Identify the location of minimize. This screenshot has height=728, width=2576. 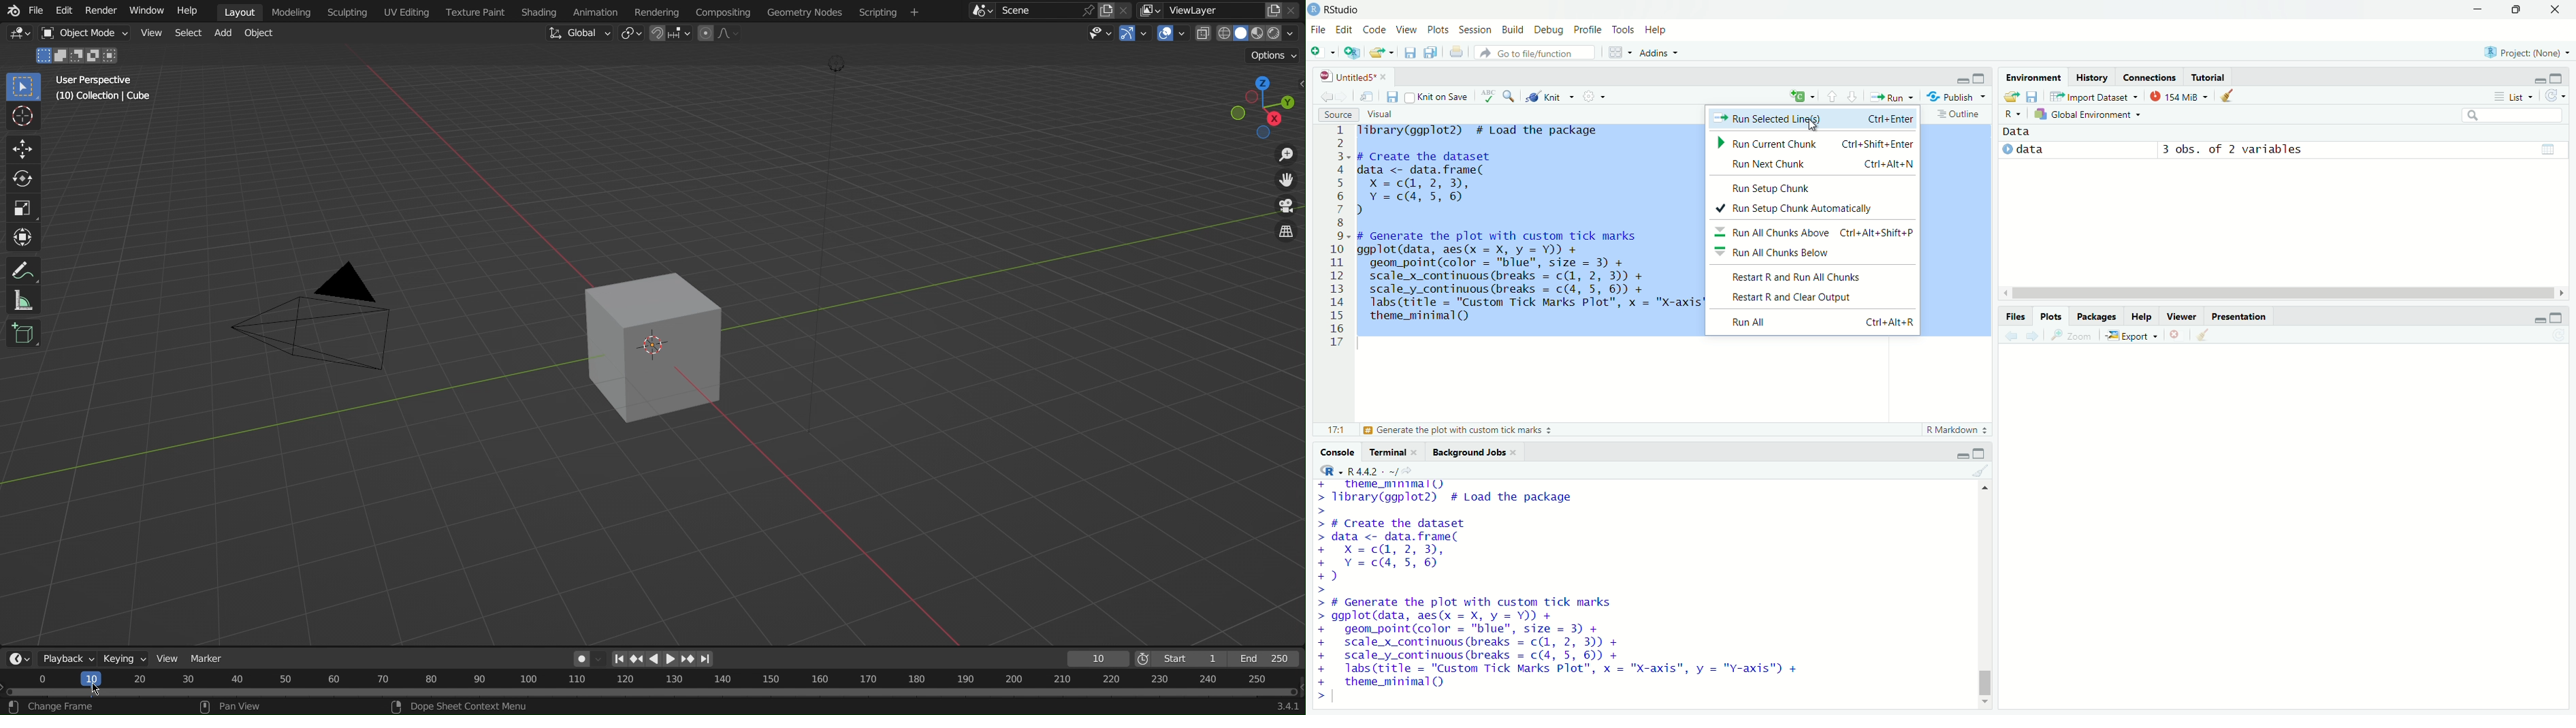
(1961, 80).